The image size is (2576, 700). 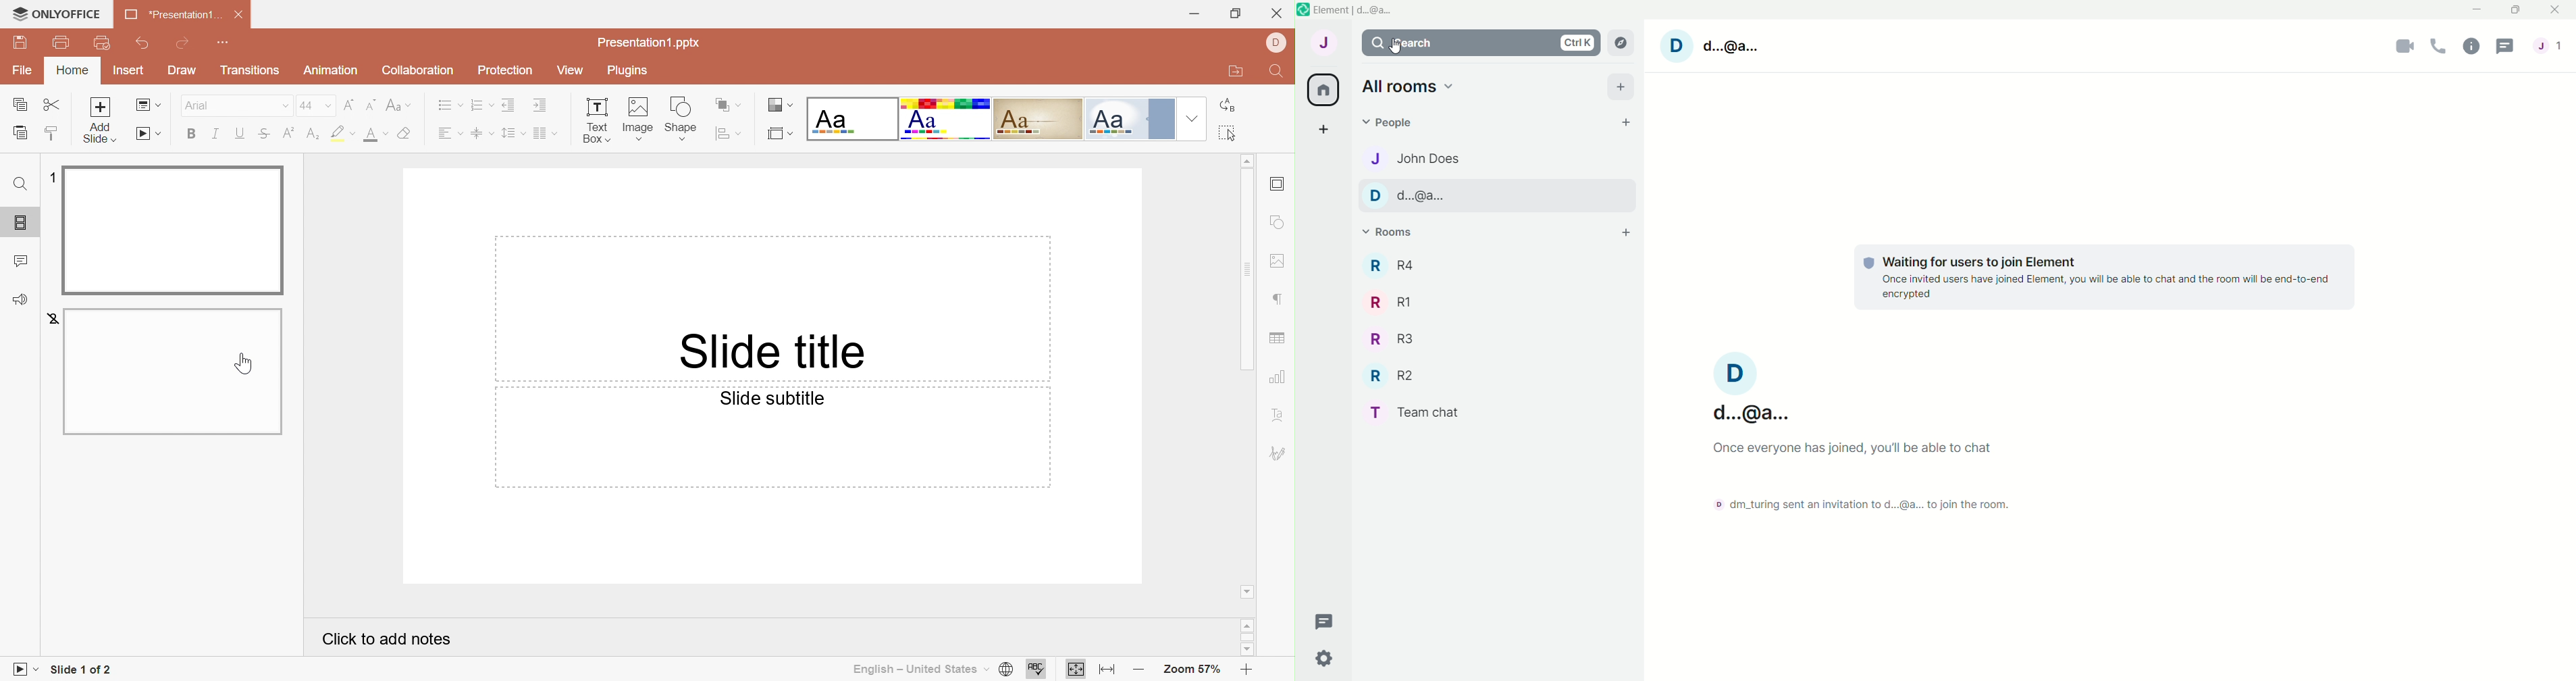 I want to click on d..@a.., so click(x=1413, y=196).